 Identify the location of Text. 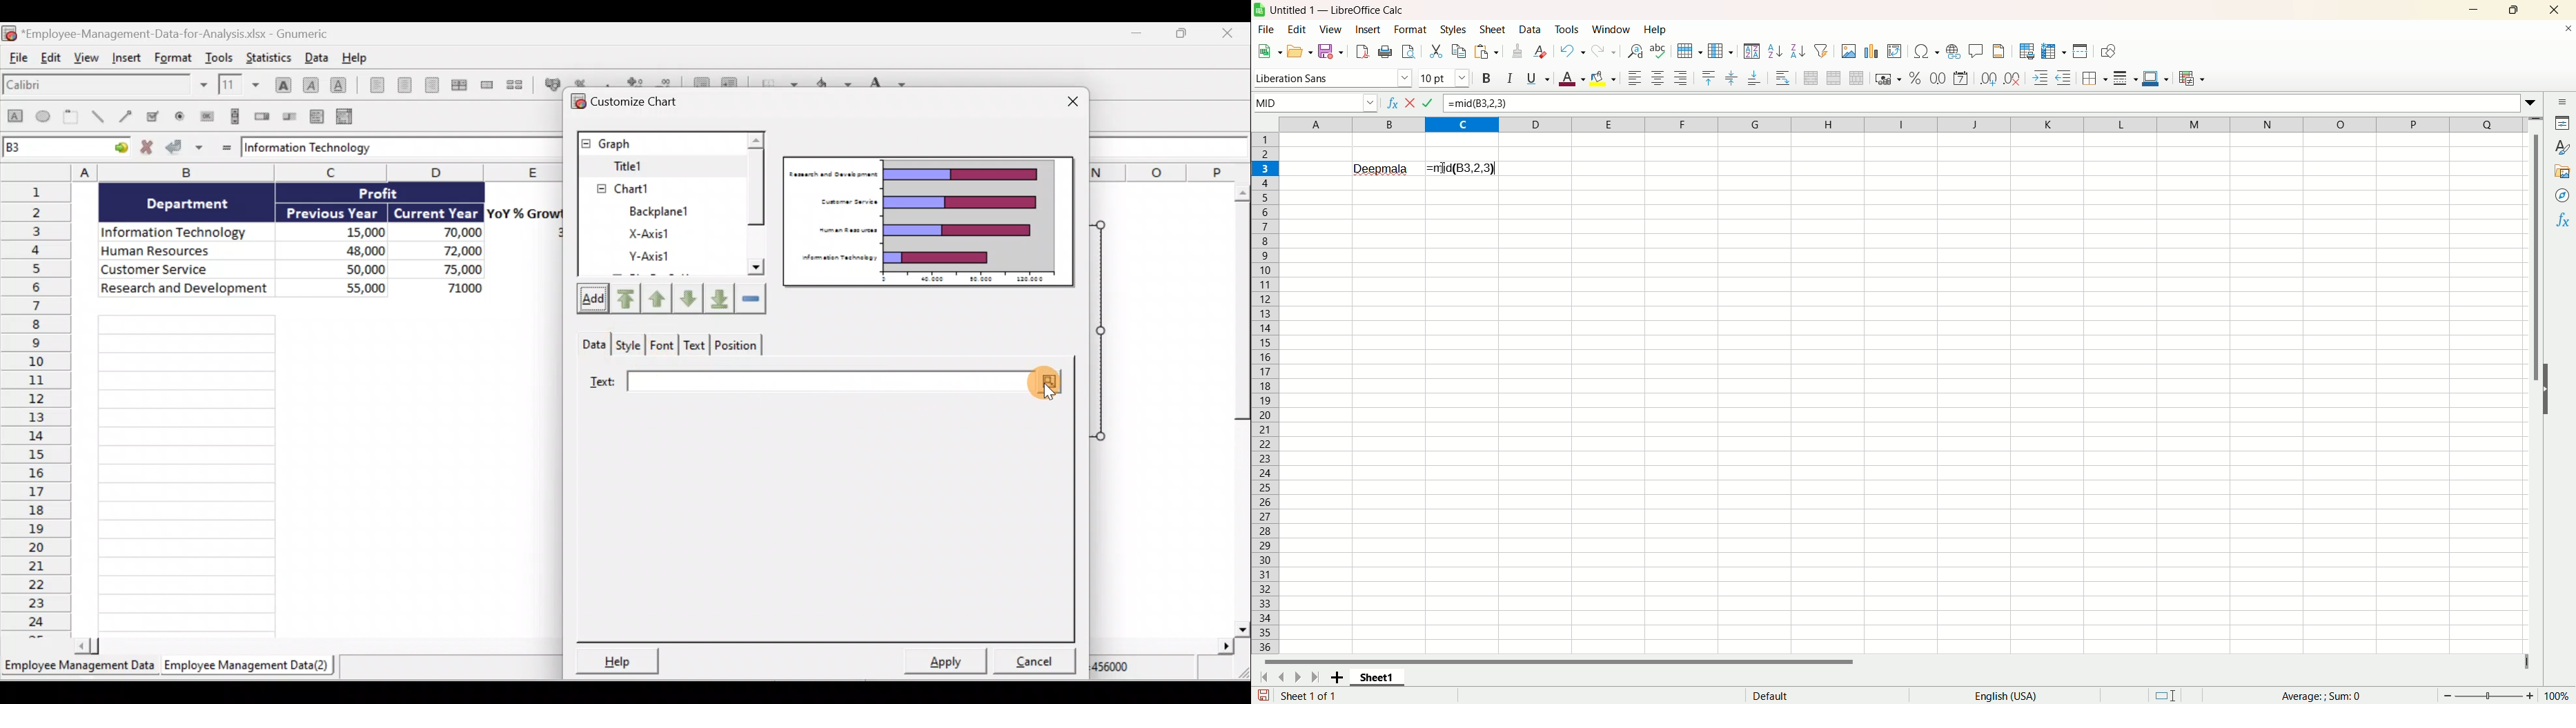
(1771, 694).